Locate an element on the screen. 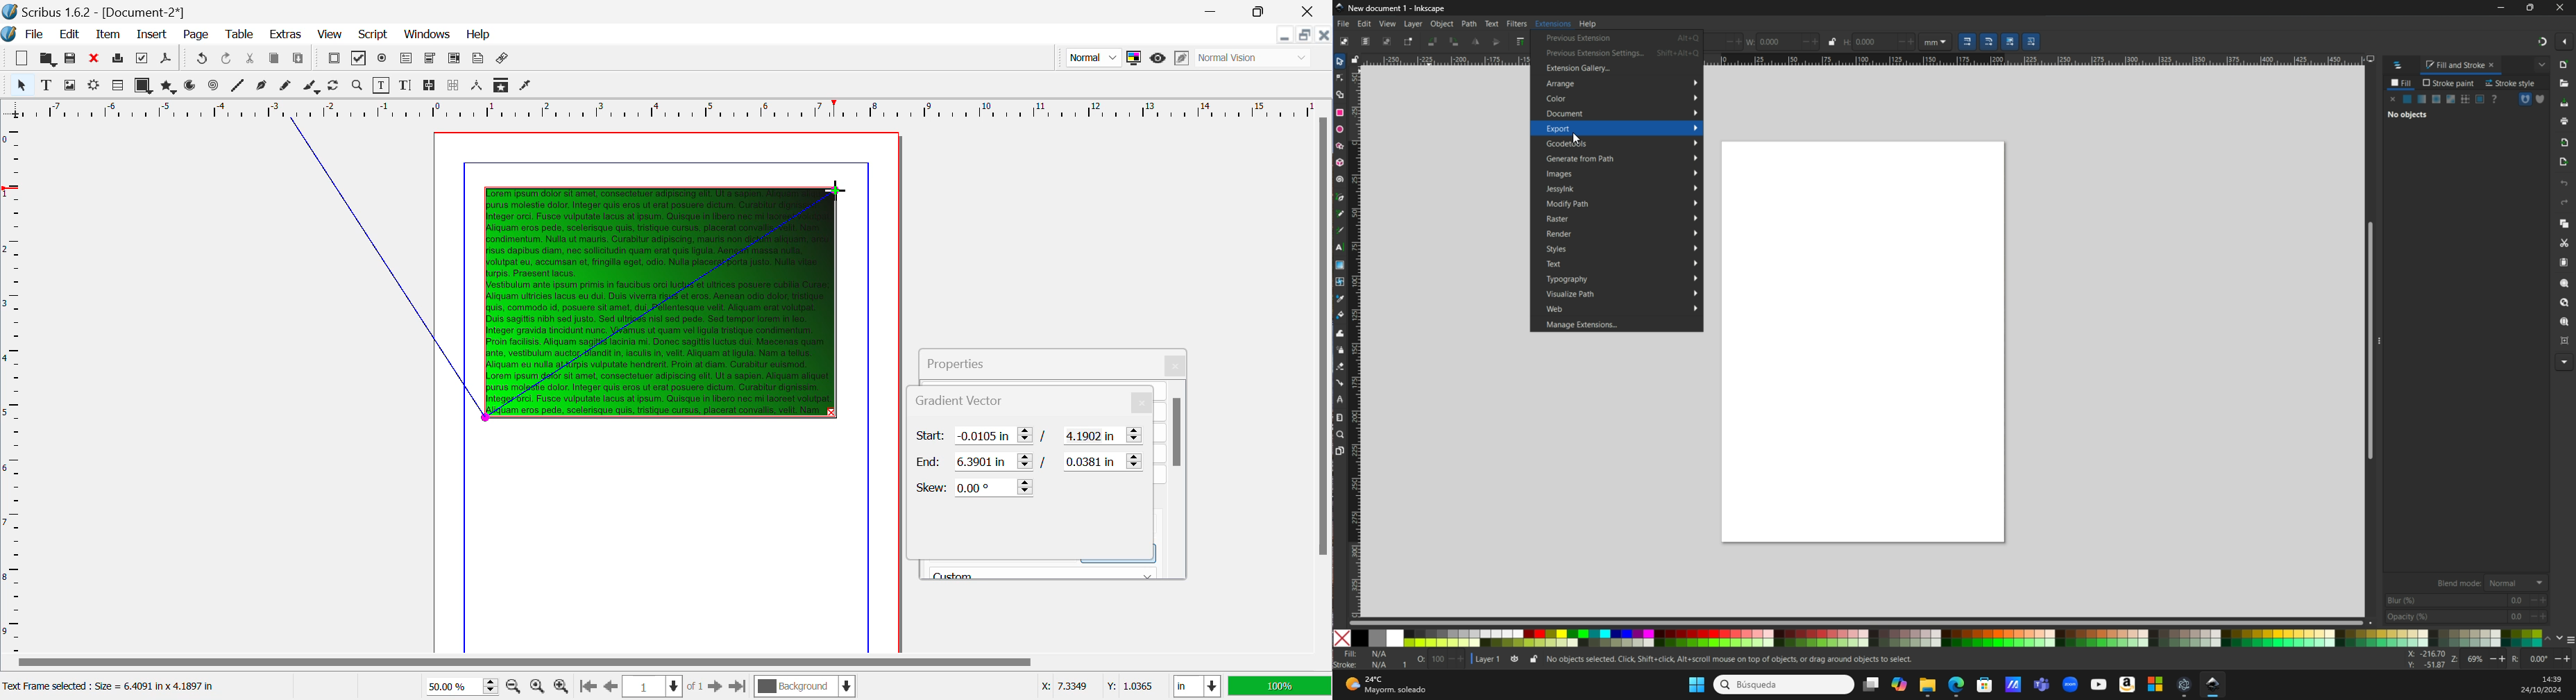 This screenshot has width=2576, height=700. Measurements is located at coordinates (478, 87).